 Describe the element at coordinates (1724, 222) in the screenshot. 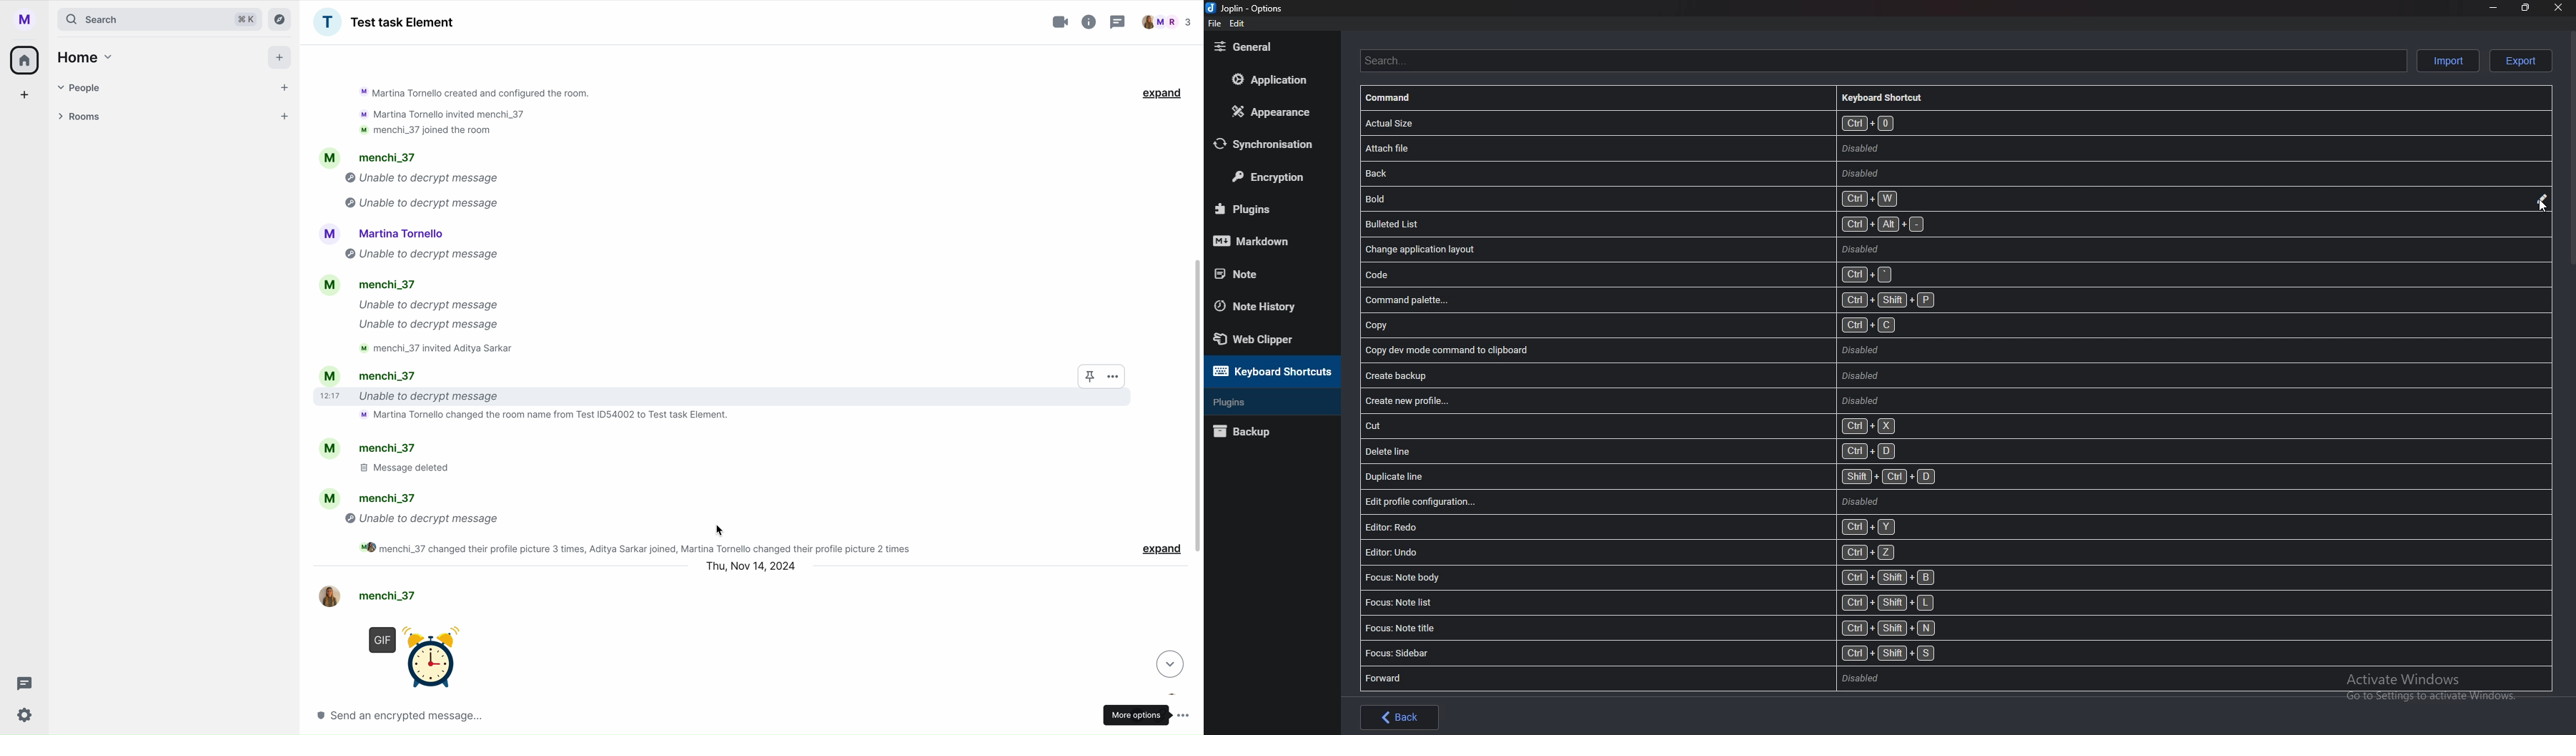

I see `Bullet list` at that location.